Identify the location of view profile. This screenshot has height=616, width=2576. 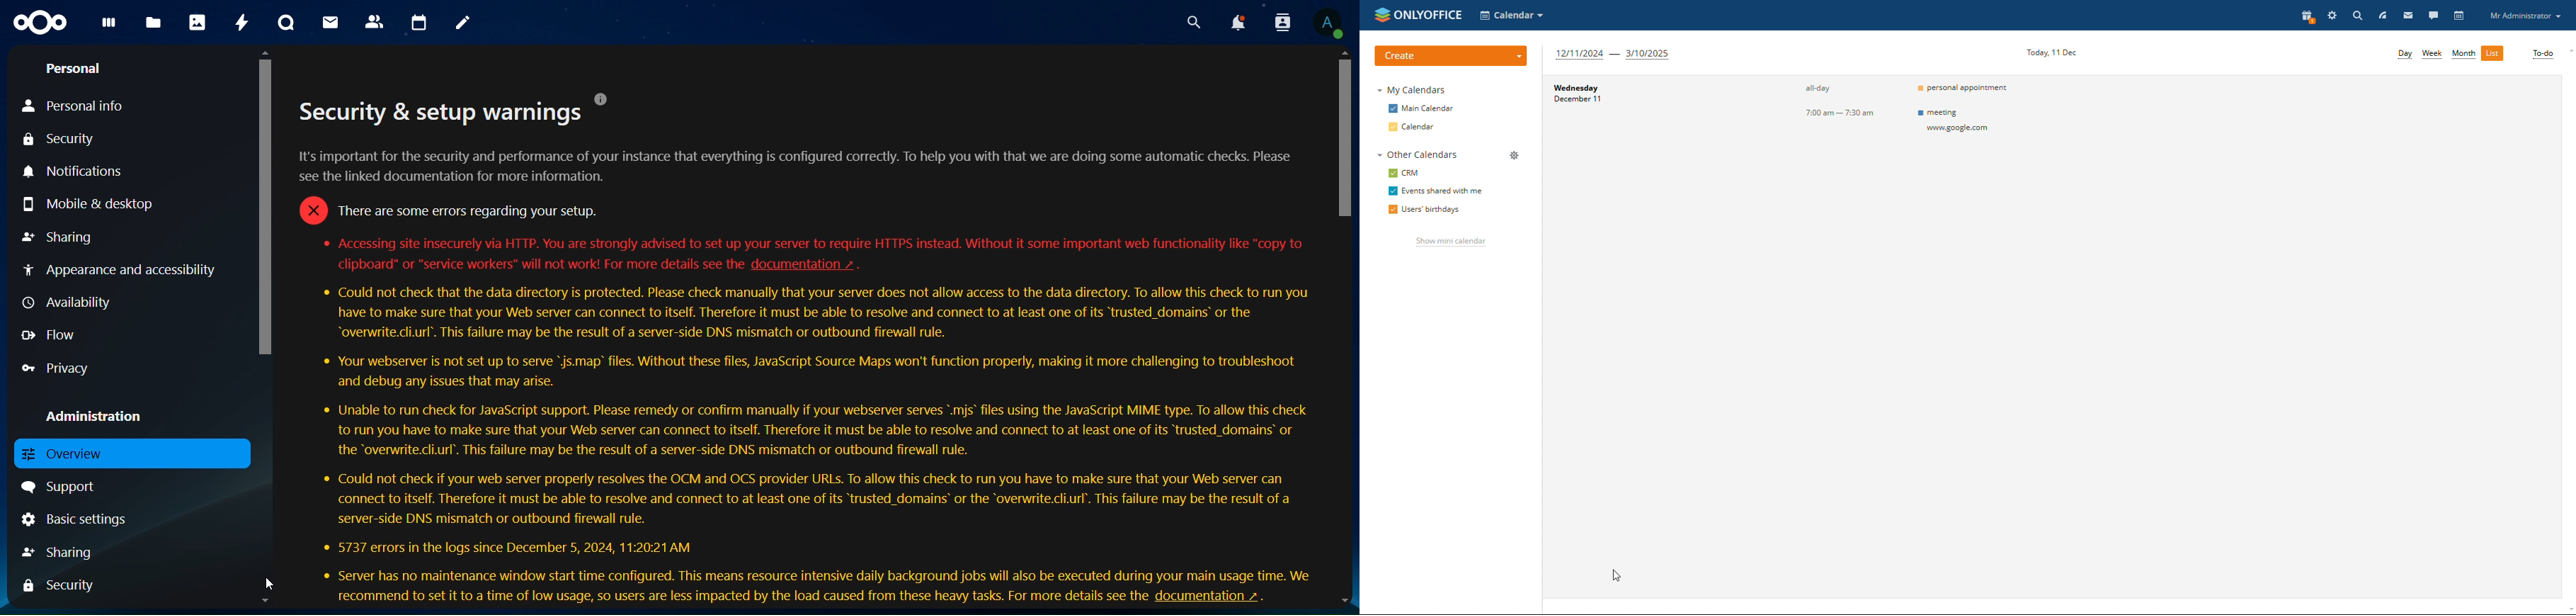
(1330, 21).